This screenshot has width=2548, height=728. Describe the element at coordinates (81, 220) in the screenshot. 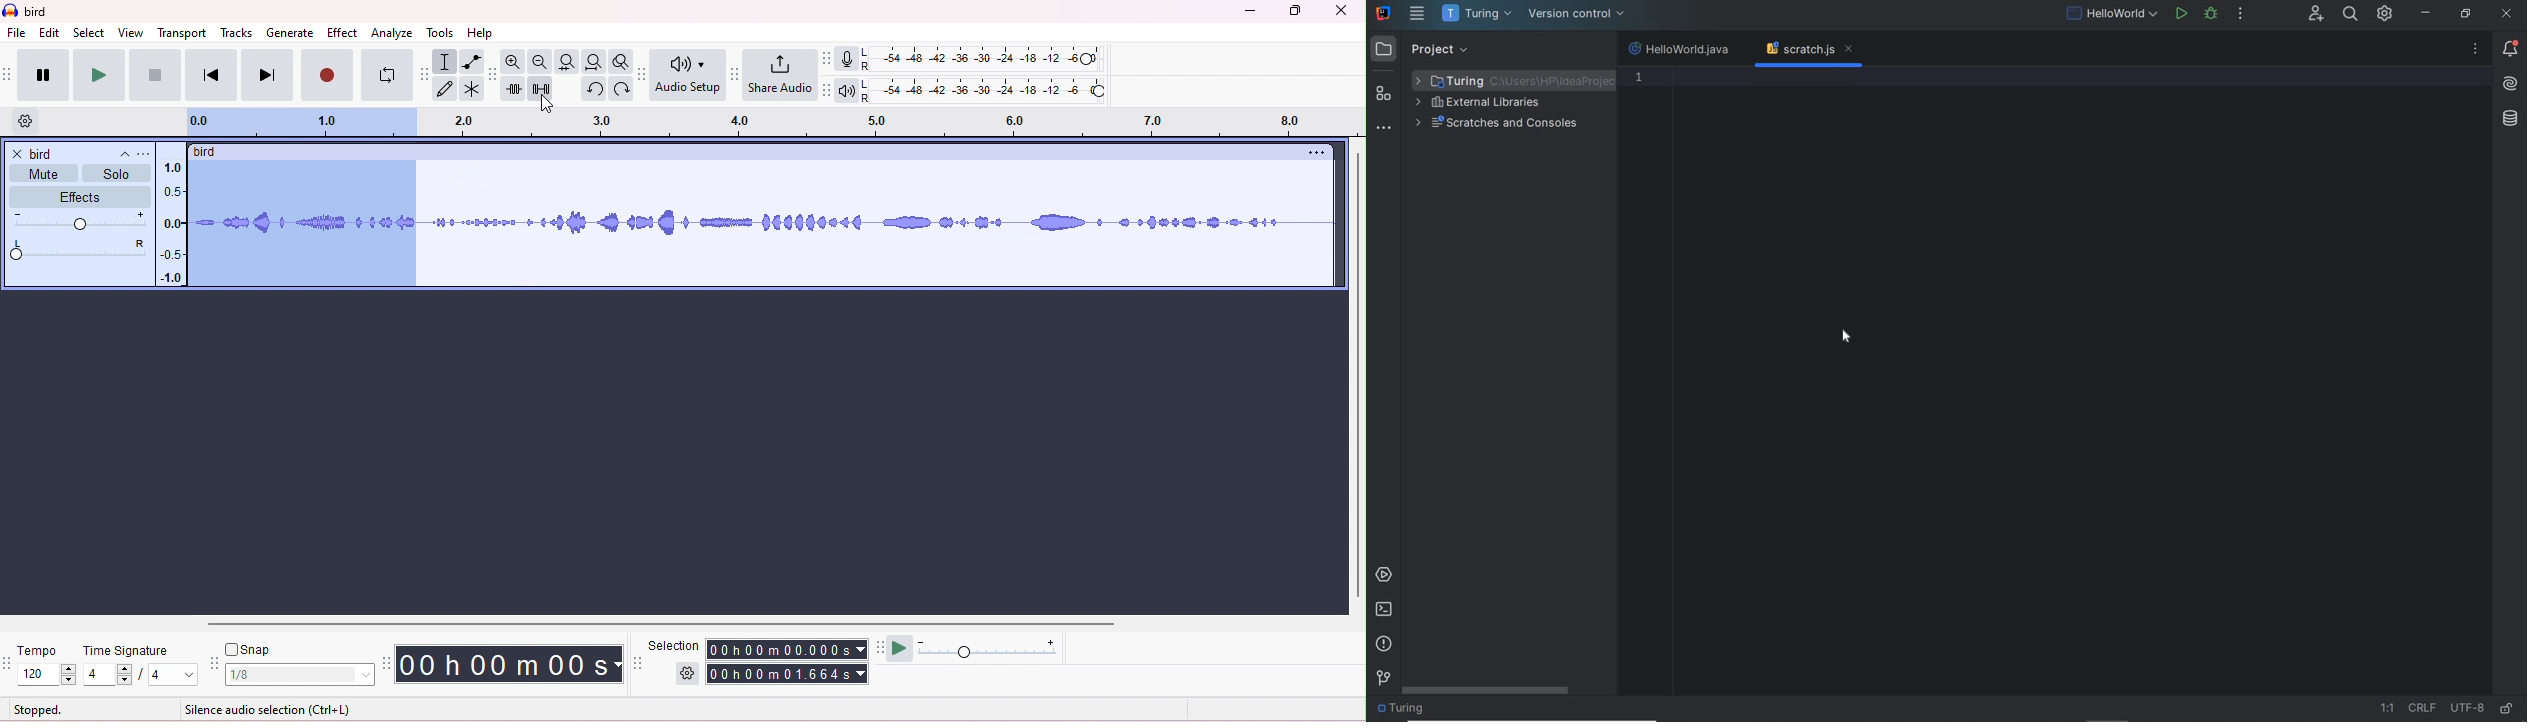

I see `volume` at that location.